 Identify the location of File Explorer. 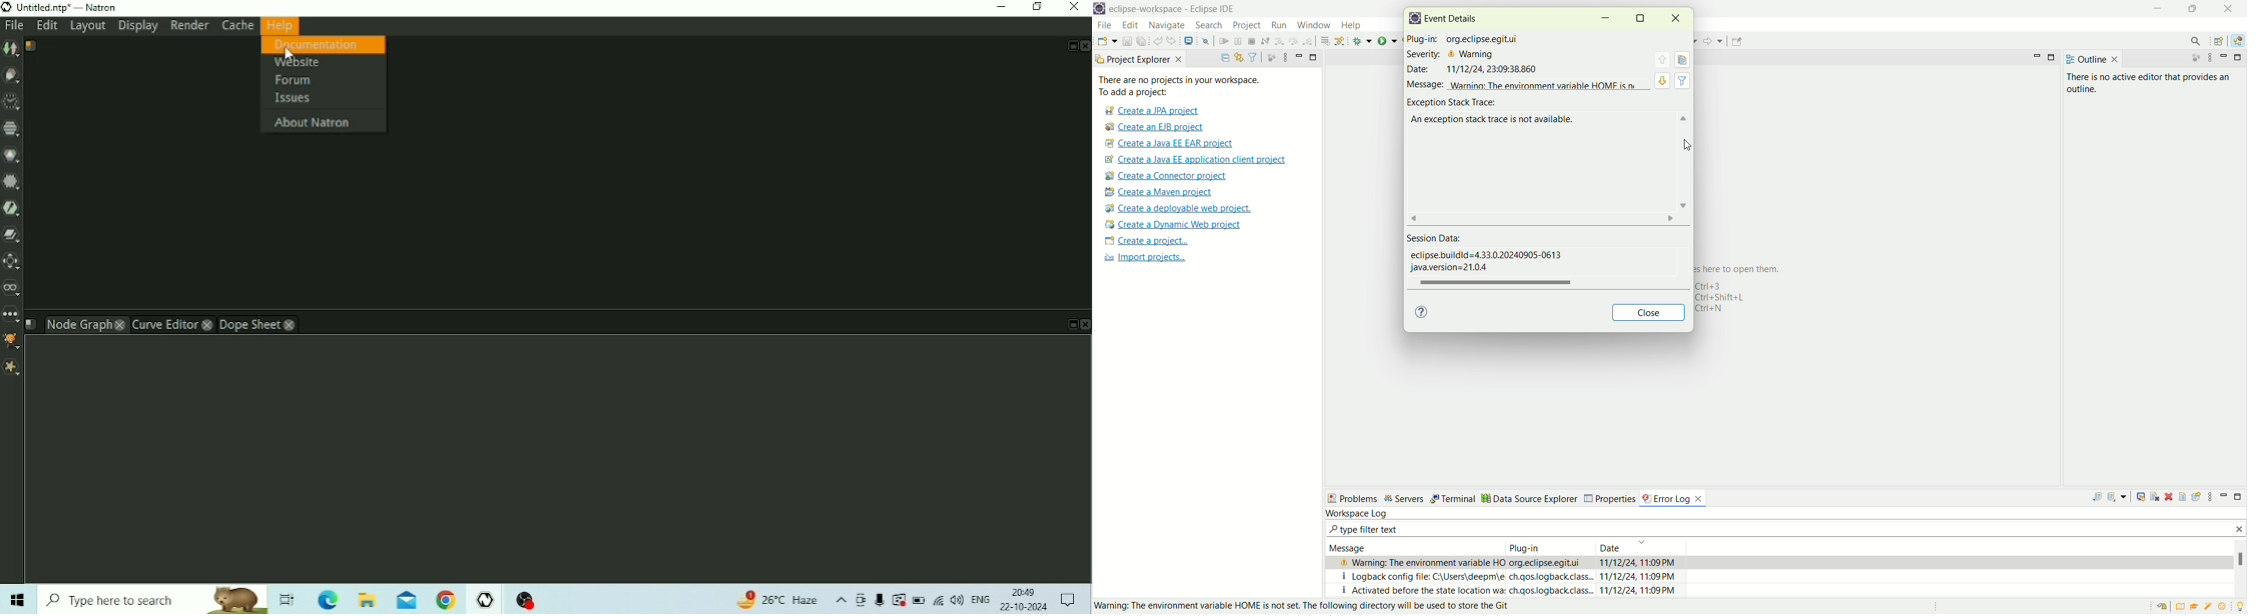
(369, 599).